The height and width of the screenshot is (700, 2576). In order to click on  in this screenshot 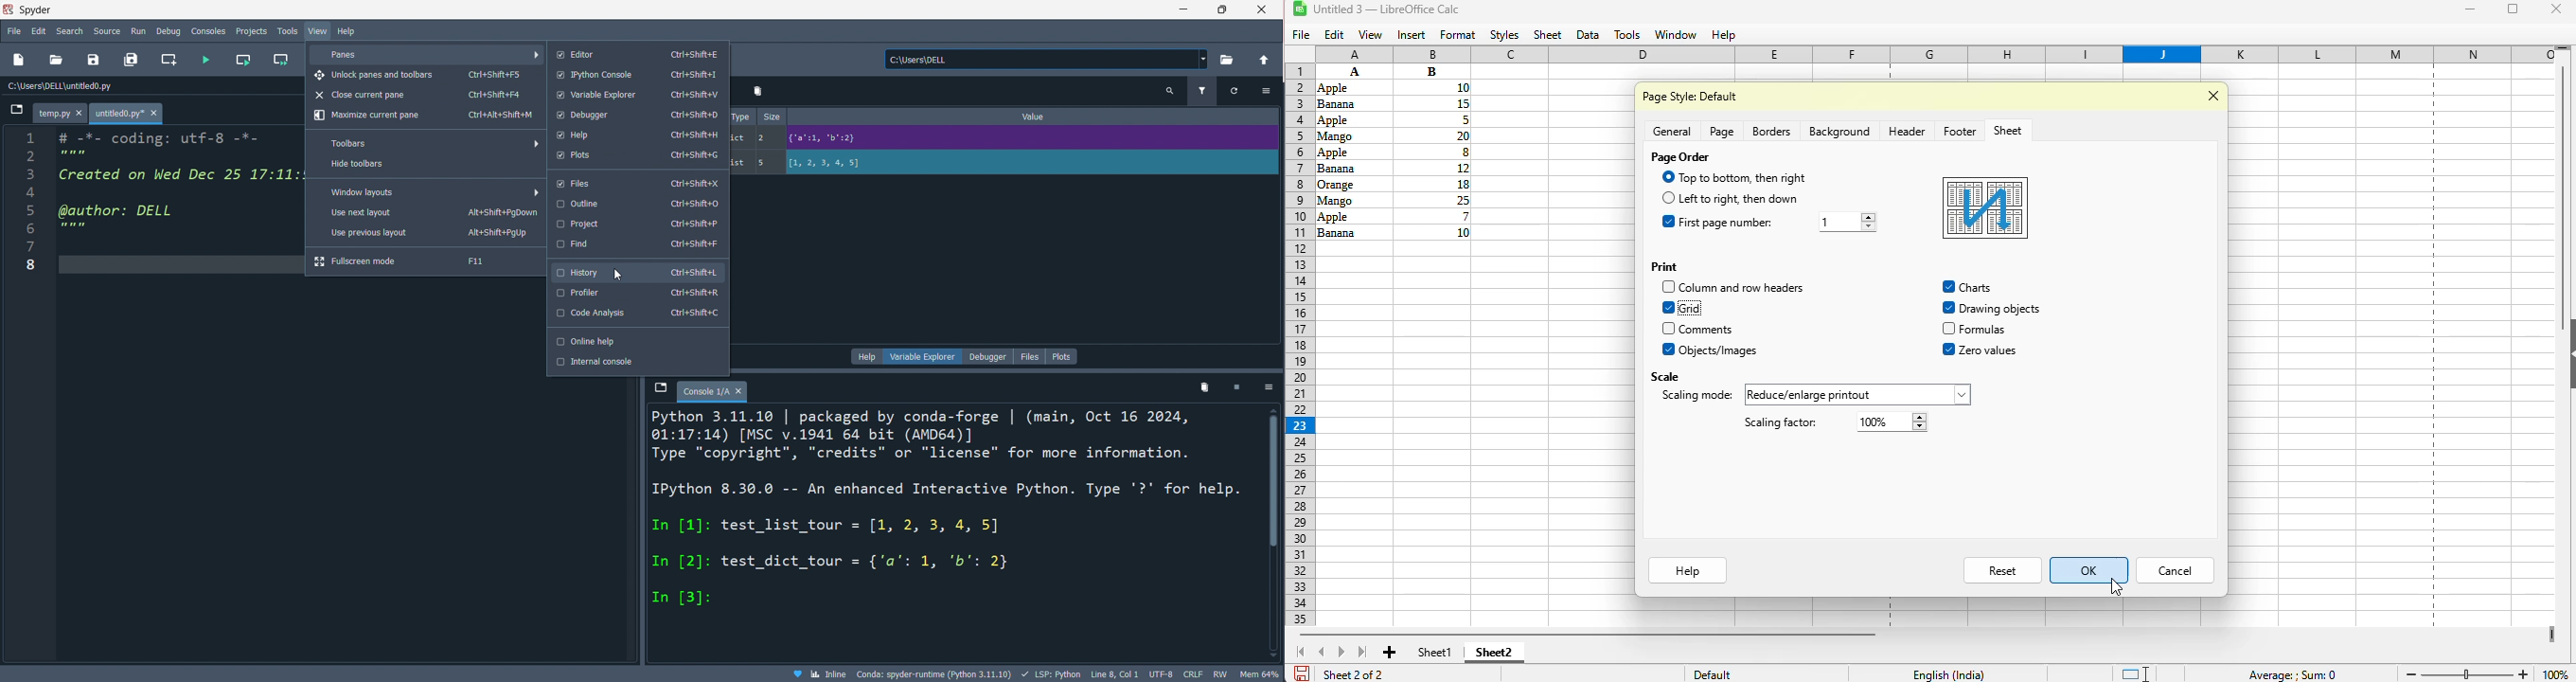, I will do `click(1352, 152)`.